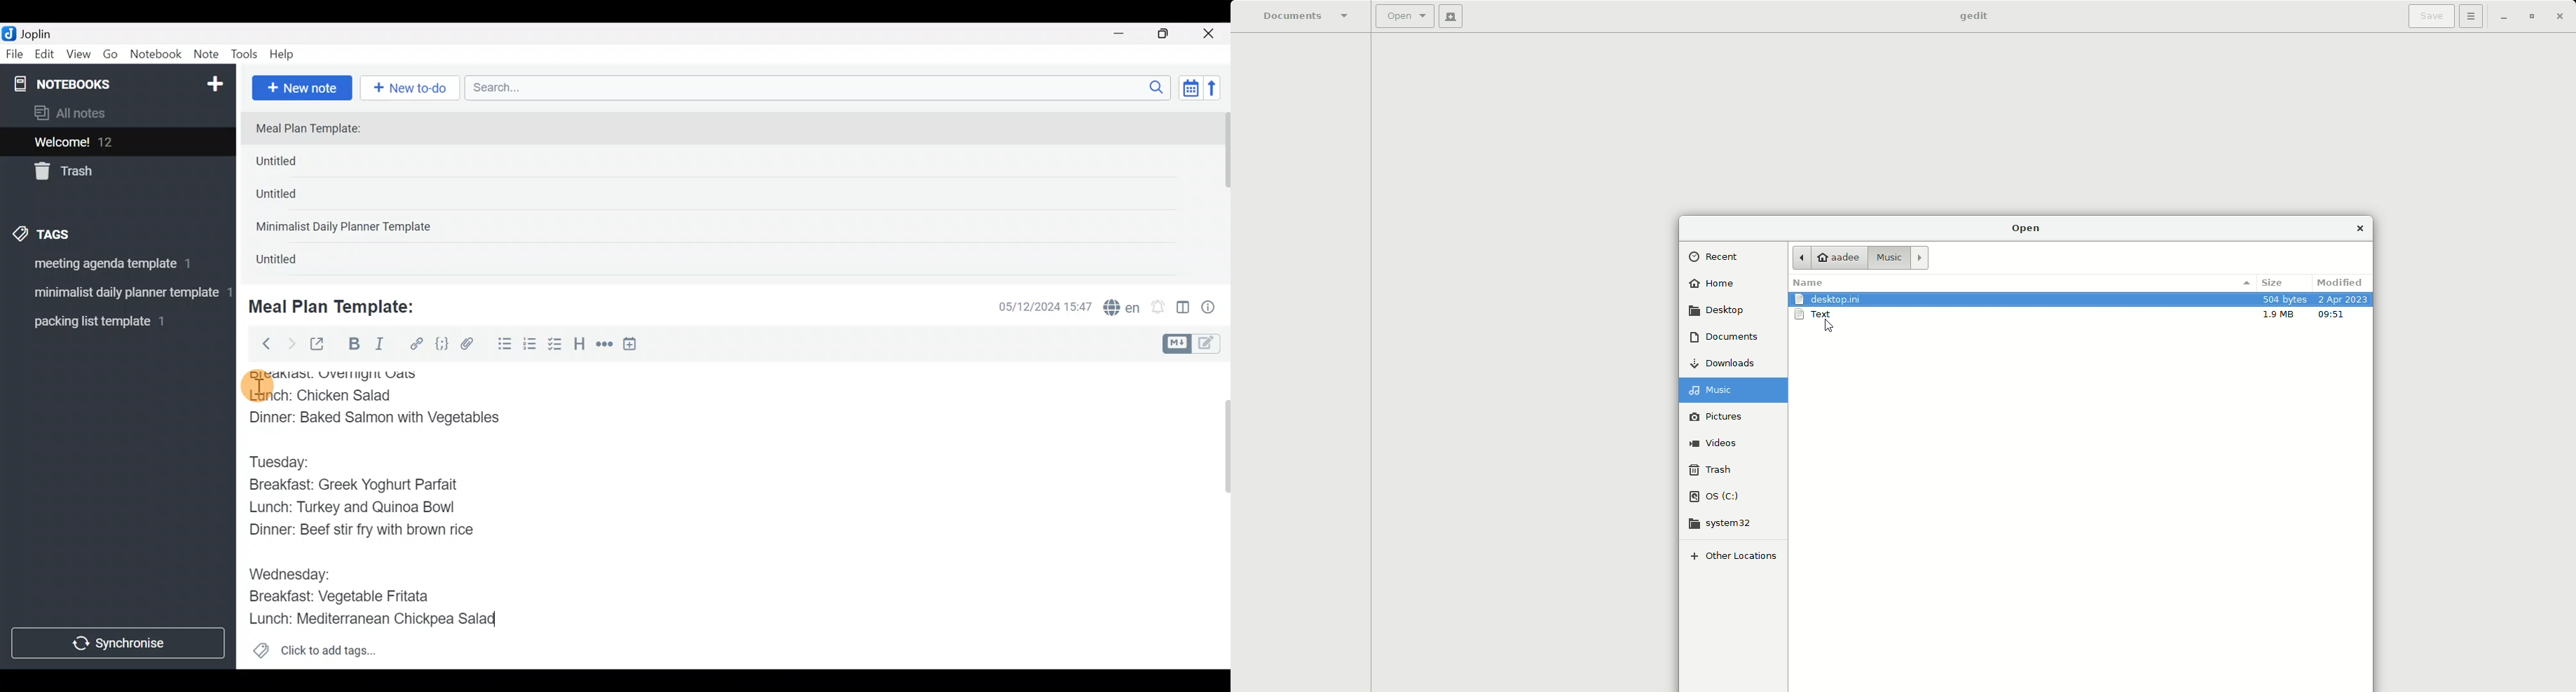 The width and height of the screenshot is (2576, 700). I want to click on Note, so click(209, 55).